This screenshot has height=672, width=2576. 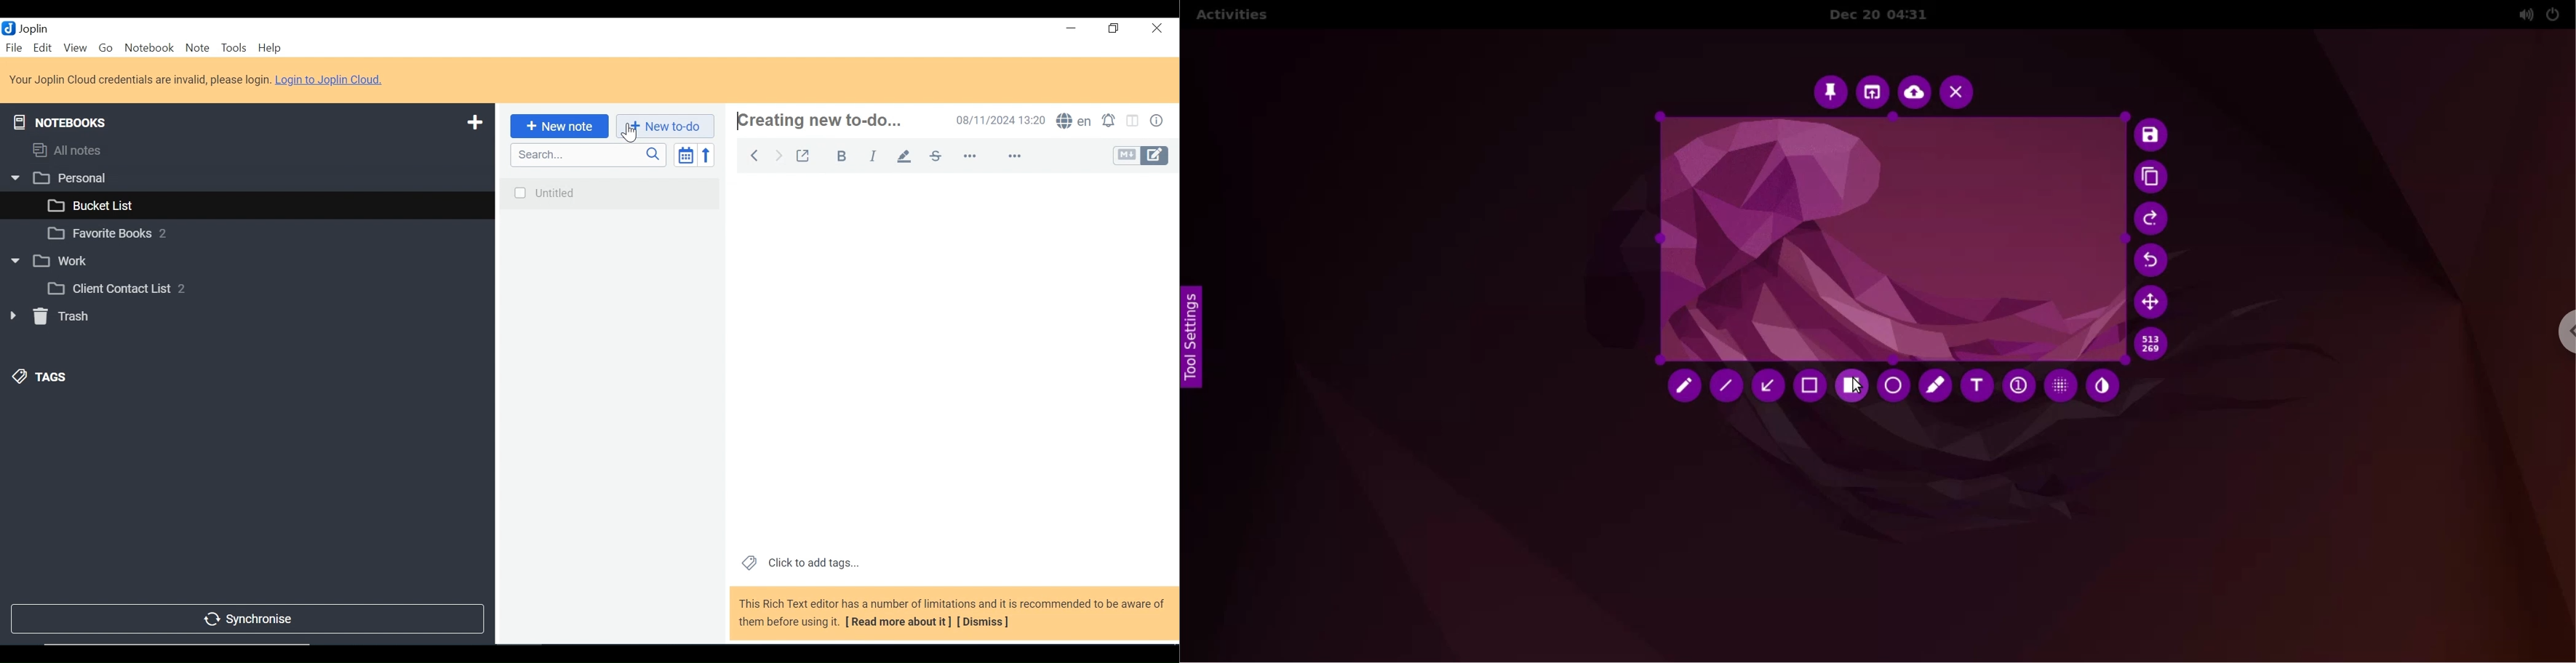 I want to click on Note View, so click(x=953, y=360).